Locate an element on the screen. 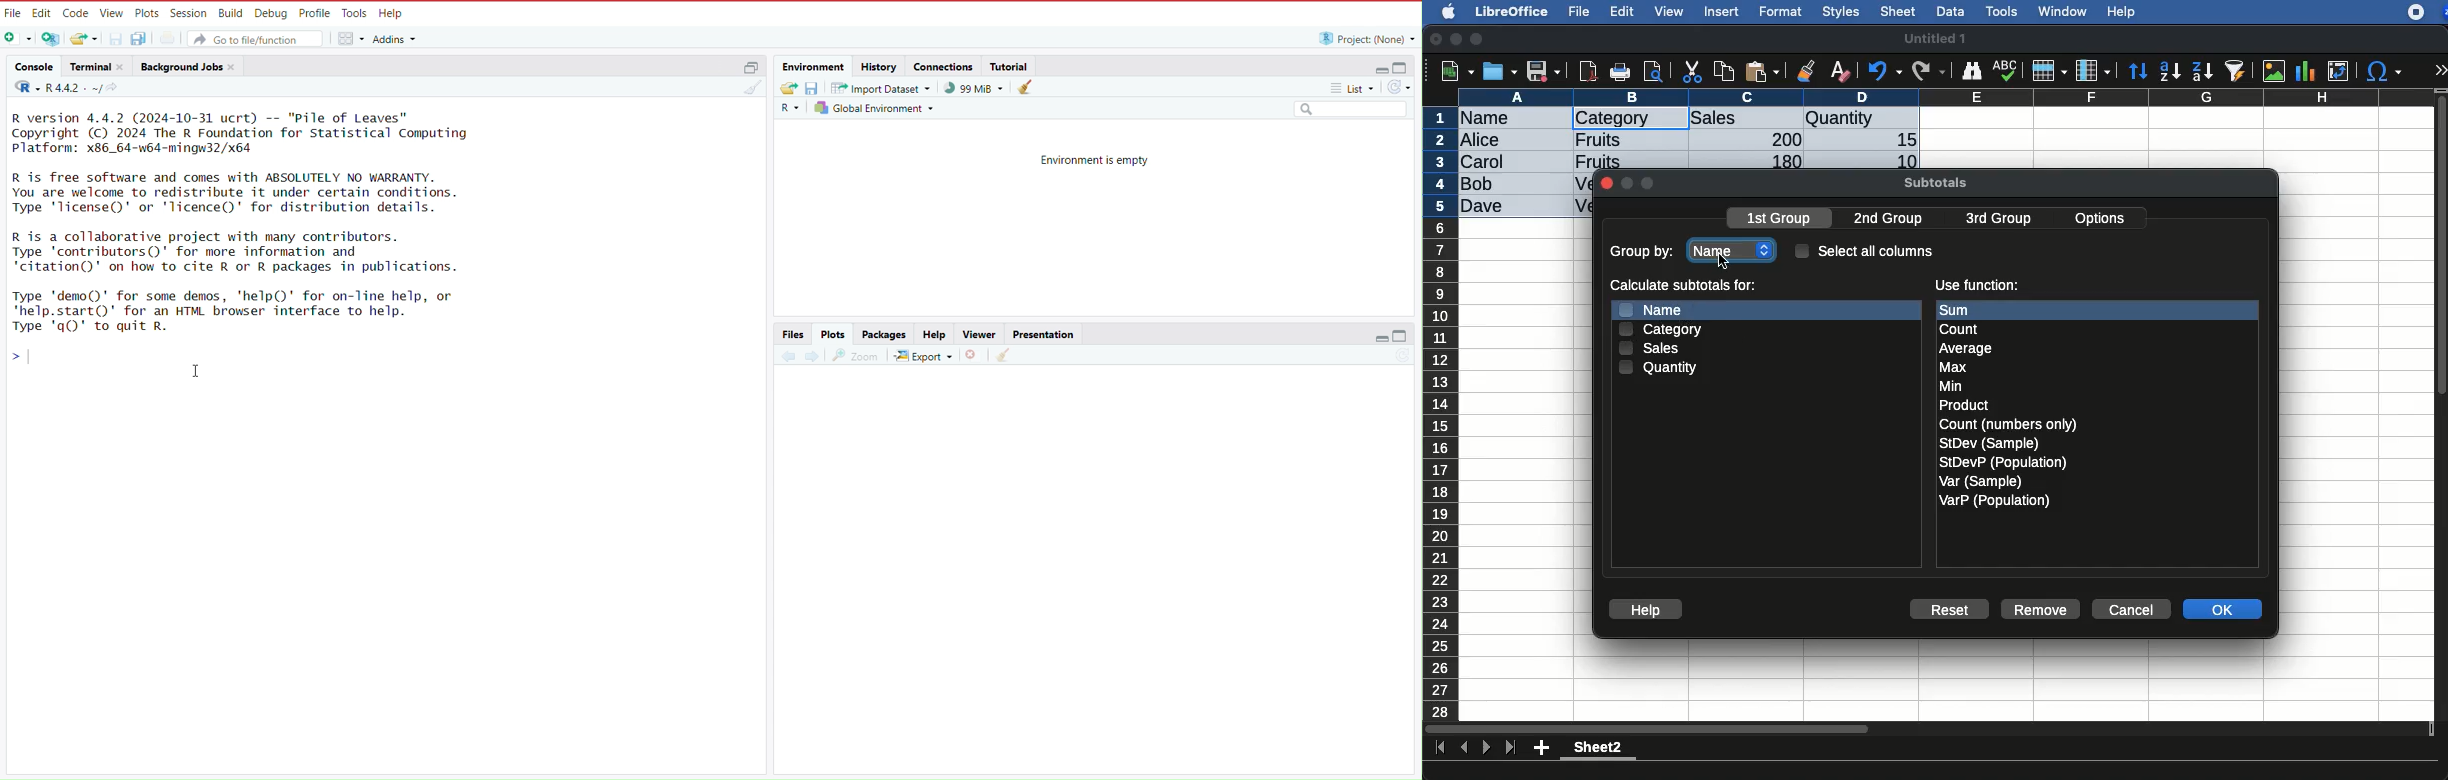 This screenshot has width=2464, height=784. tutorial is located at coordinates (1009, 64).